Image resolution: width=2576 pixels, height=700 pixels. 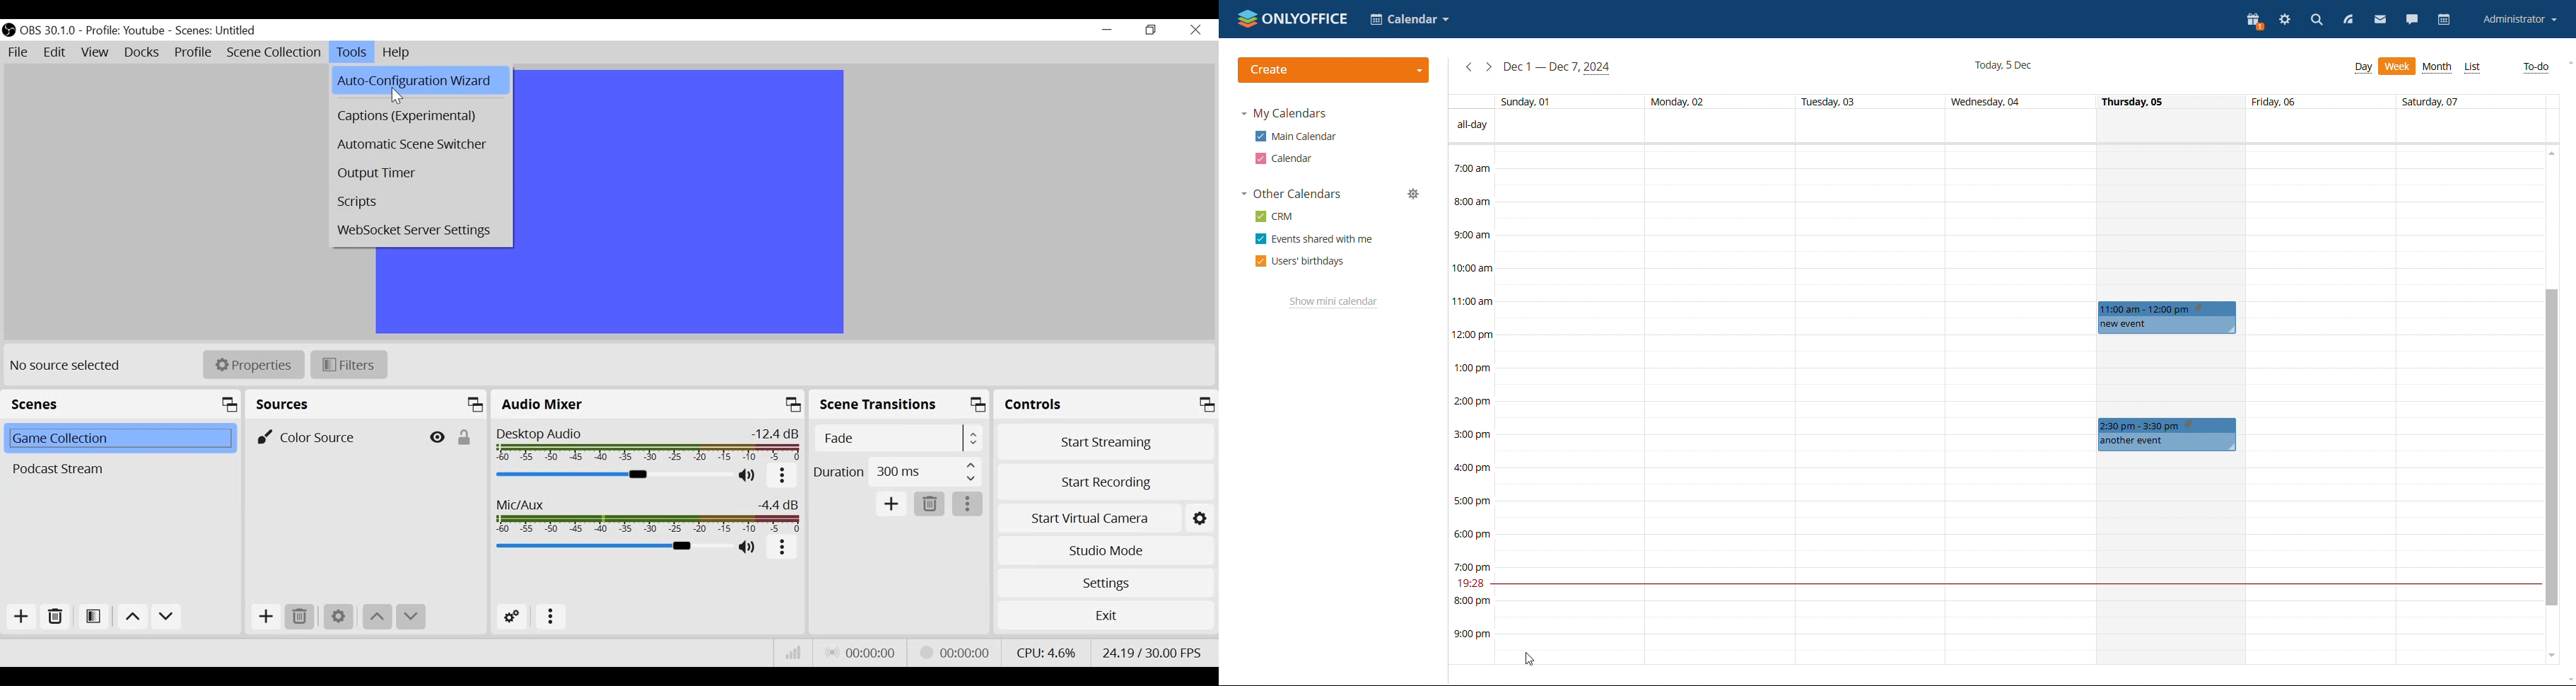 I want to click on Edit, so click(x=56, y=54).